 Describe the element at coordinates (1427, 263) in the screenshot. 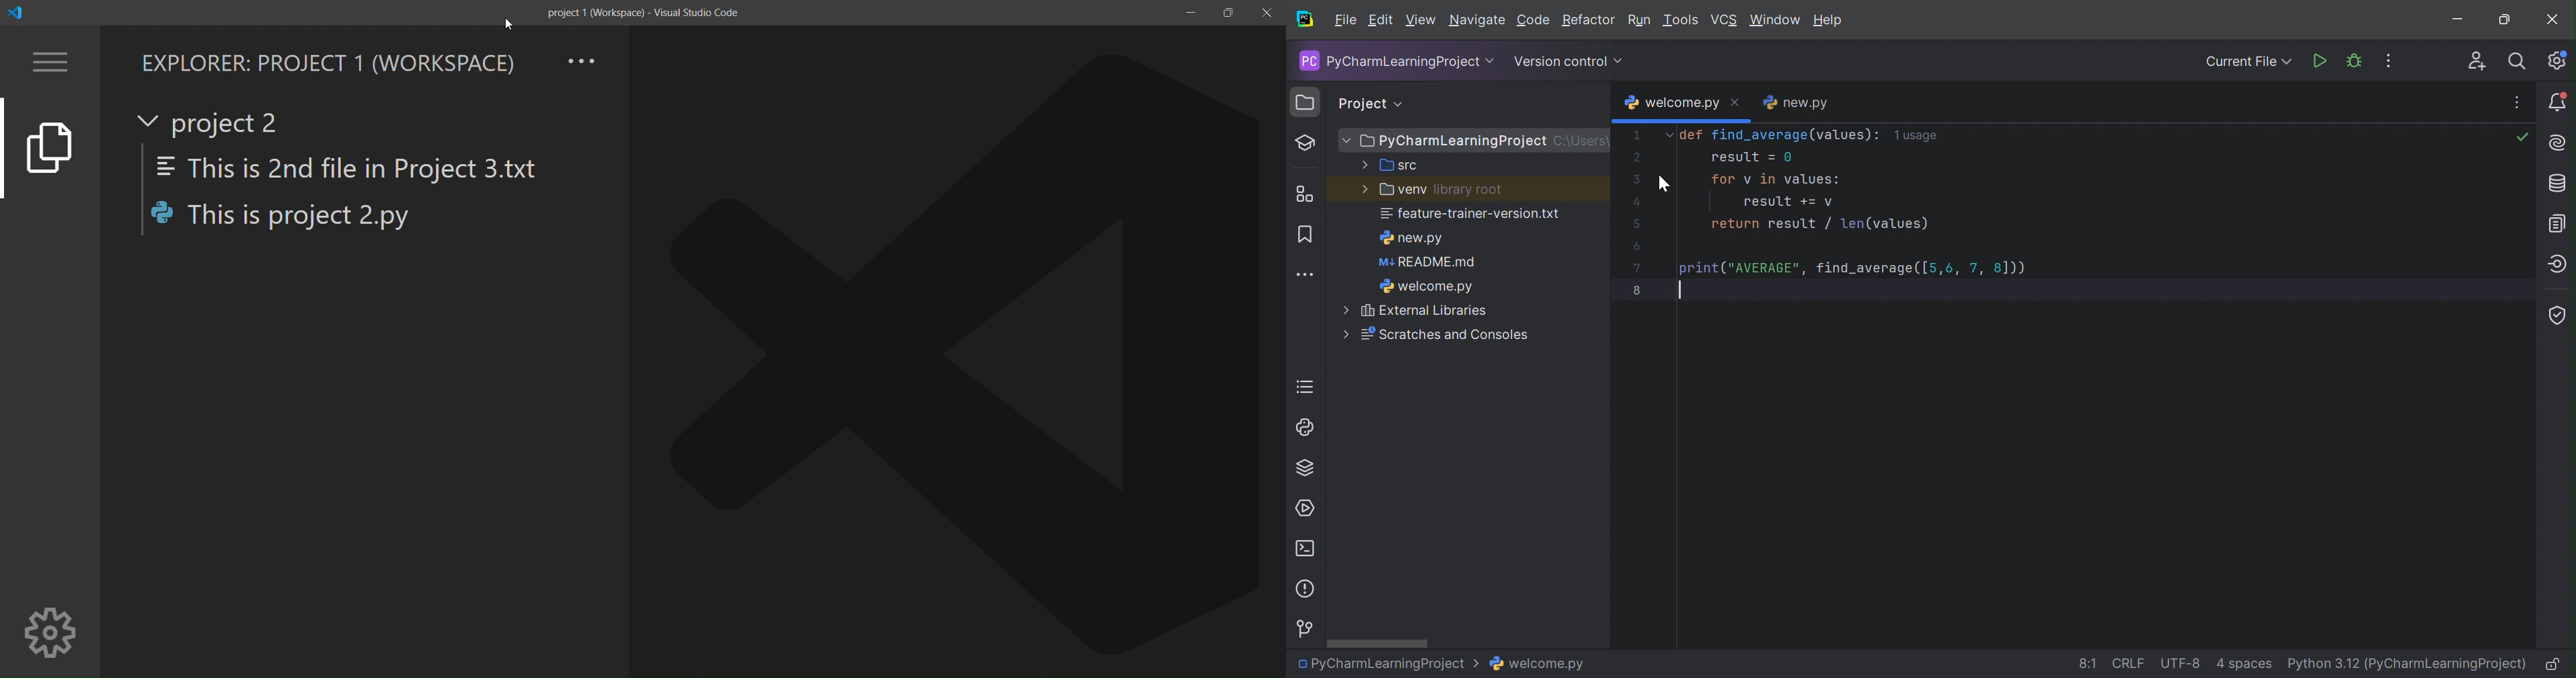

I see `README.md` at that location.